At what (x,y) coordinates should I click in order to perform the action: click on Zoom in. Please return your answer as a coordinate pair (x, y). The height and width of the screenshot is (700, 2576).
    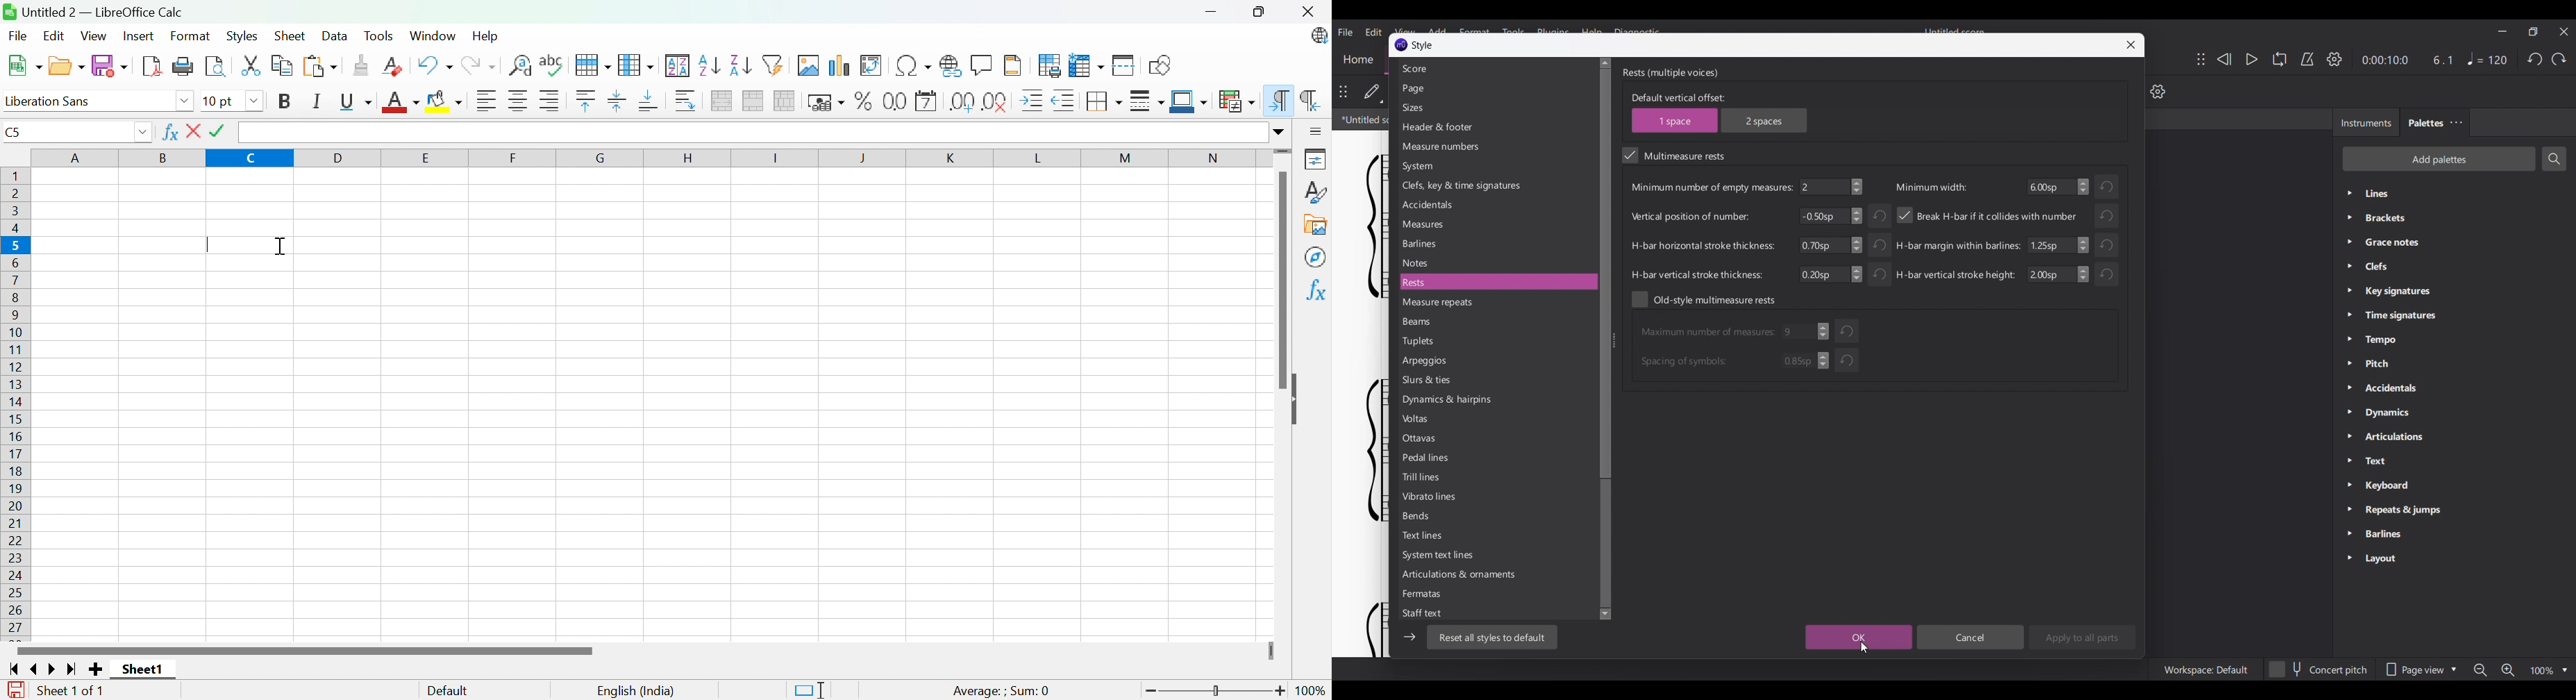
    Looking at the image, I should click on (2507, 670).